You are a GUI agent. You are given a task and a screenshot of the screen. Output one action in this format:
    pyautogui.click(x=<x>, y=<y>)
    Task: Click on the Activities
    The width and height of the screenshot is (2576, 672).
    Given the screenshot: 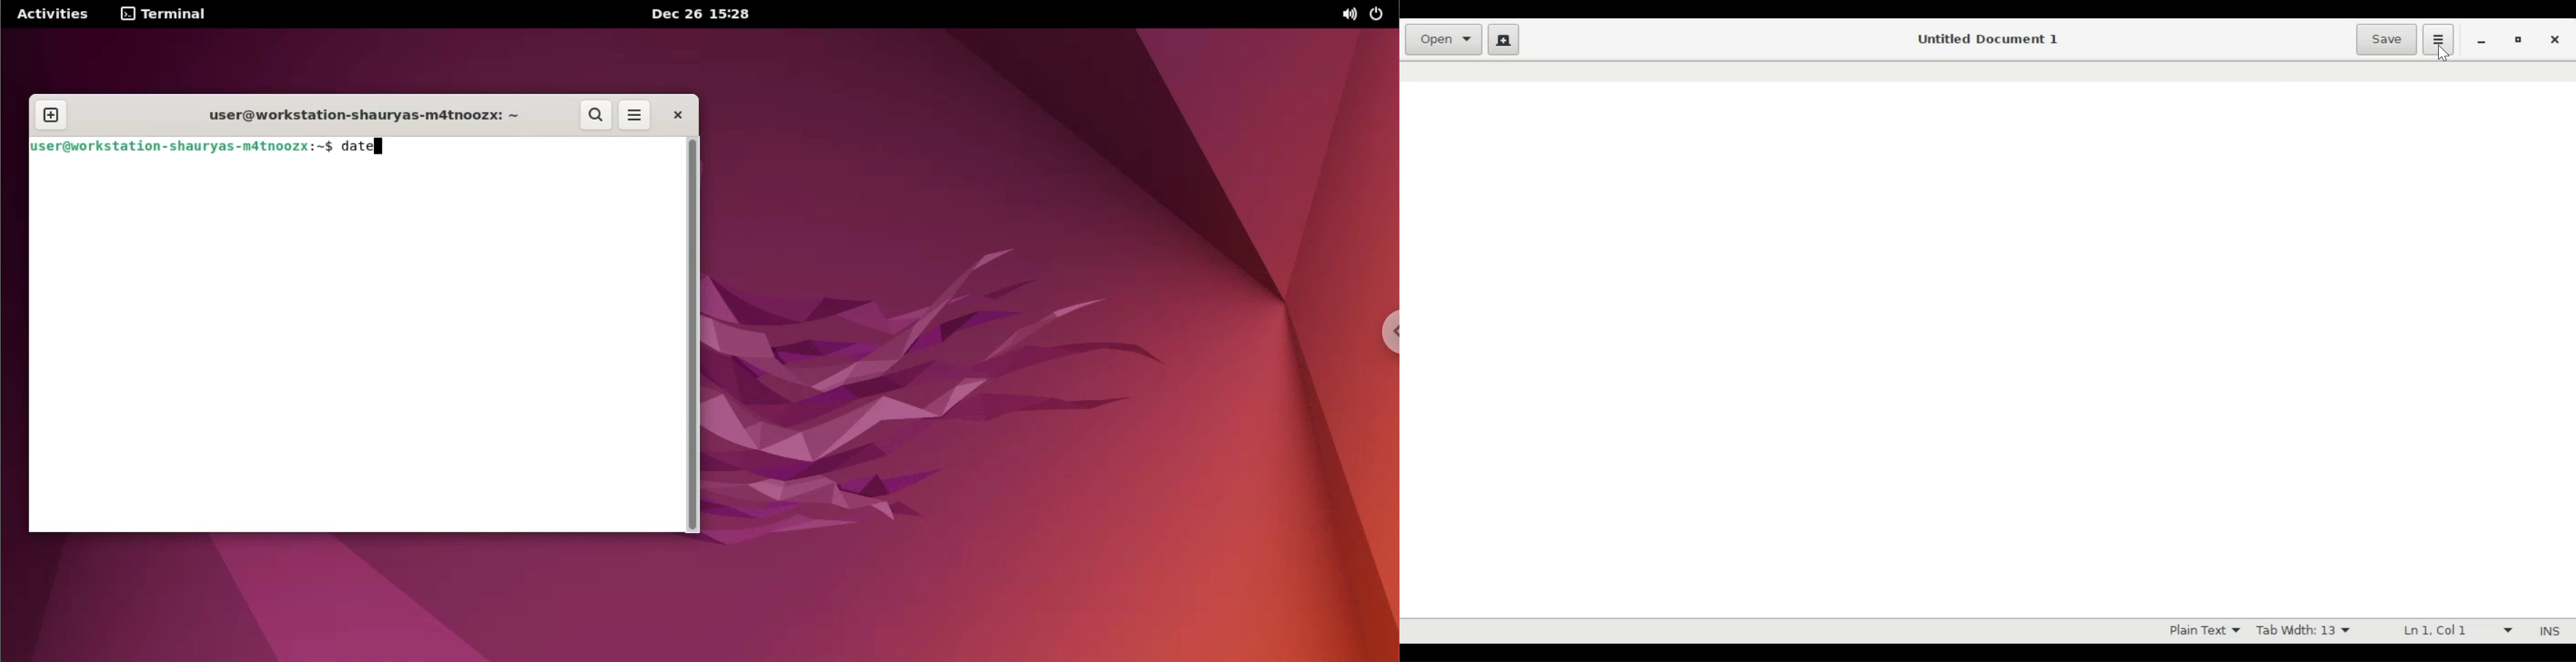 What is the action you would take?
    pyautogui.click(x=53, y=14)
    